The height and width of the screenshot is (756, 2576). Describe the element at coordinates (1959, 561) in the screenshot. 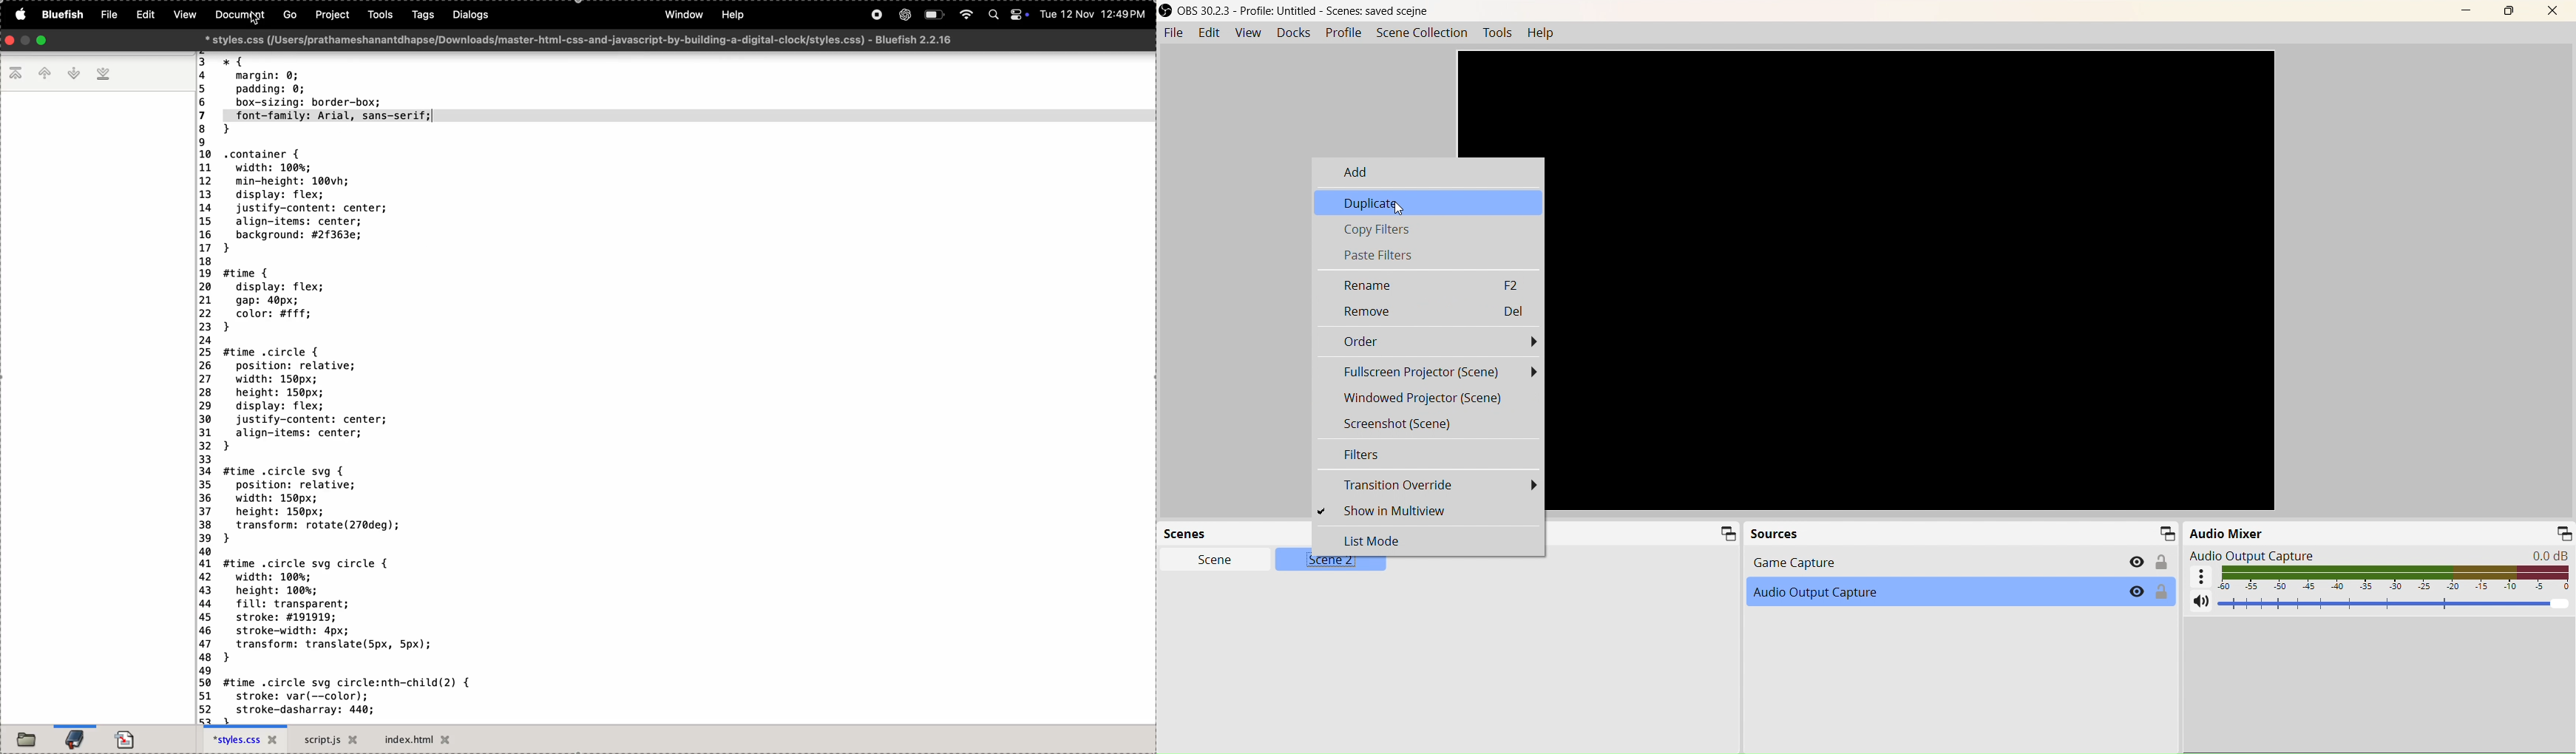

I see `Game Capture` at that location.